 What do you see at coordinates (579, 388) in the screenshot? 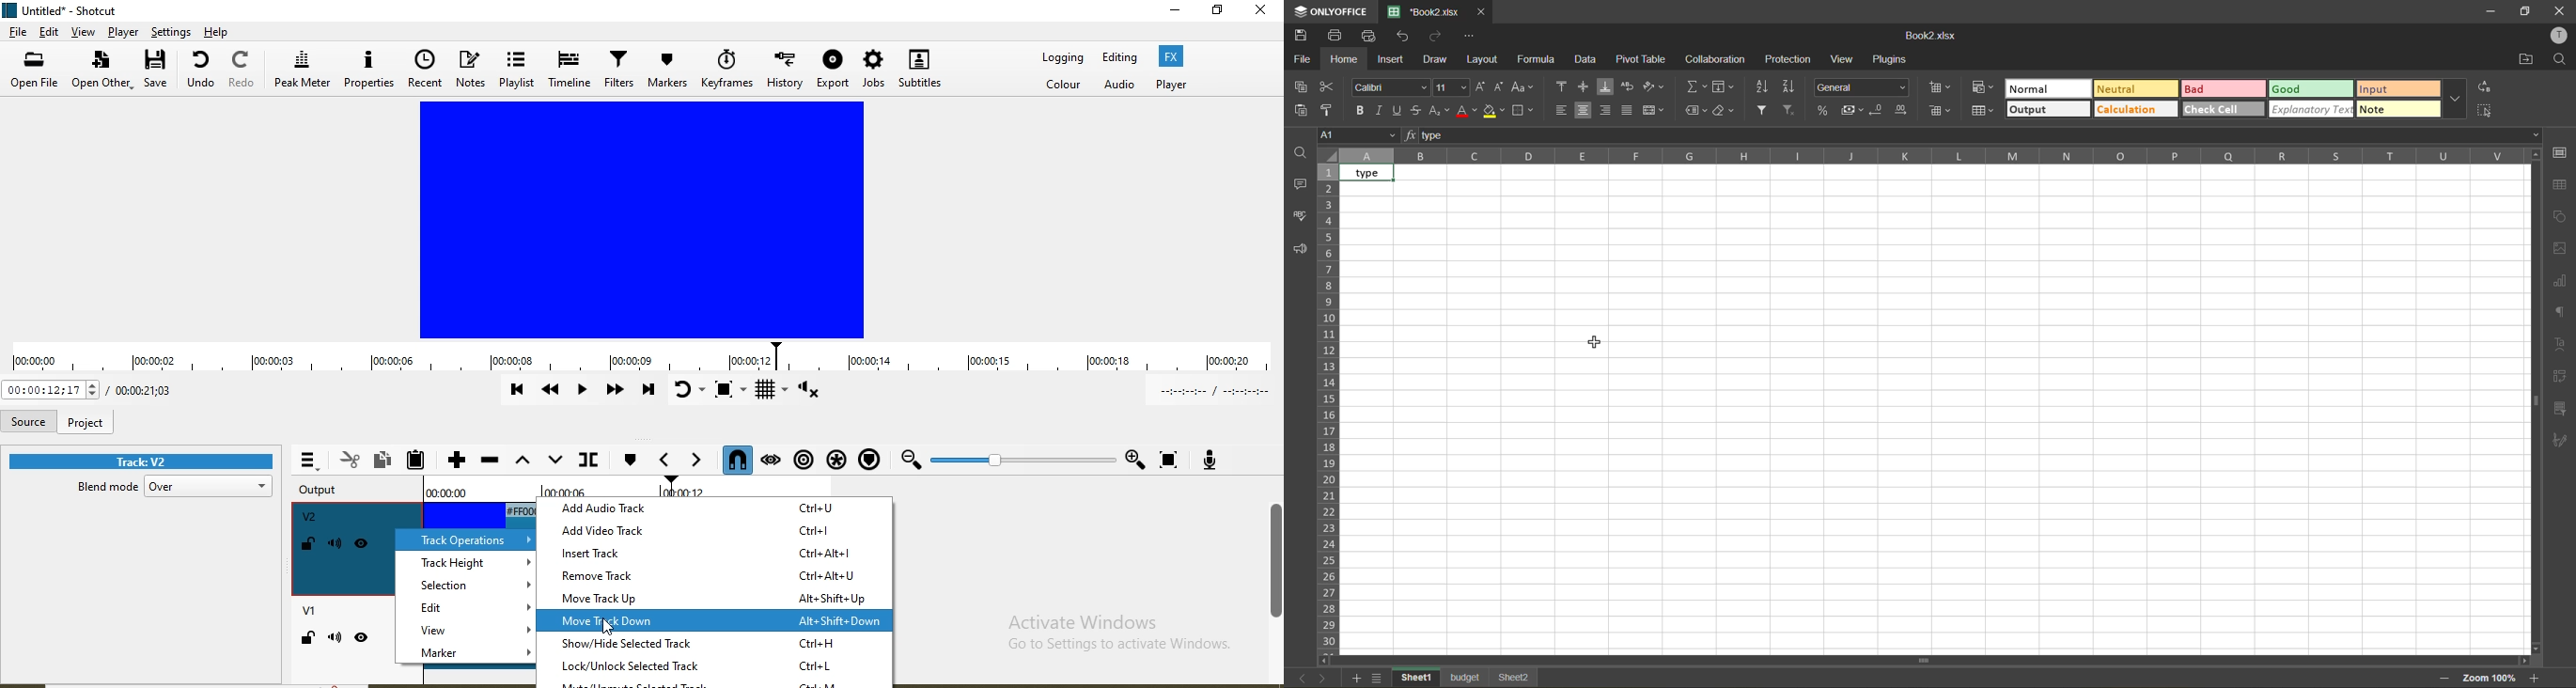
I see `Toggle play or pause` at bounding box center [579, 388].